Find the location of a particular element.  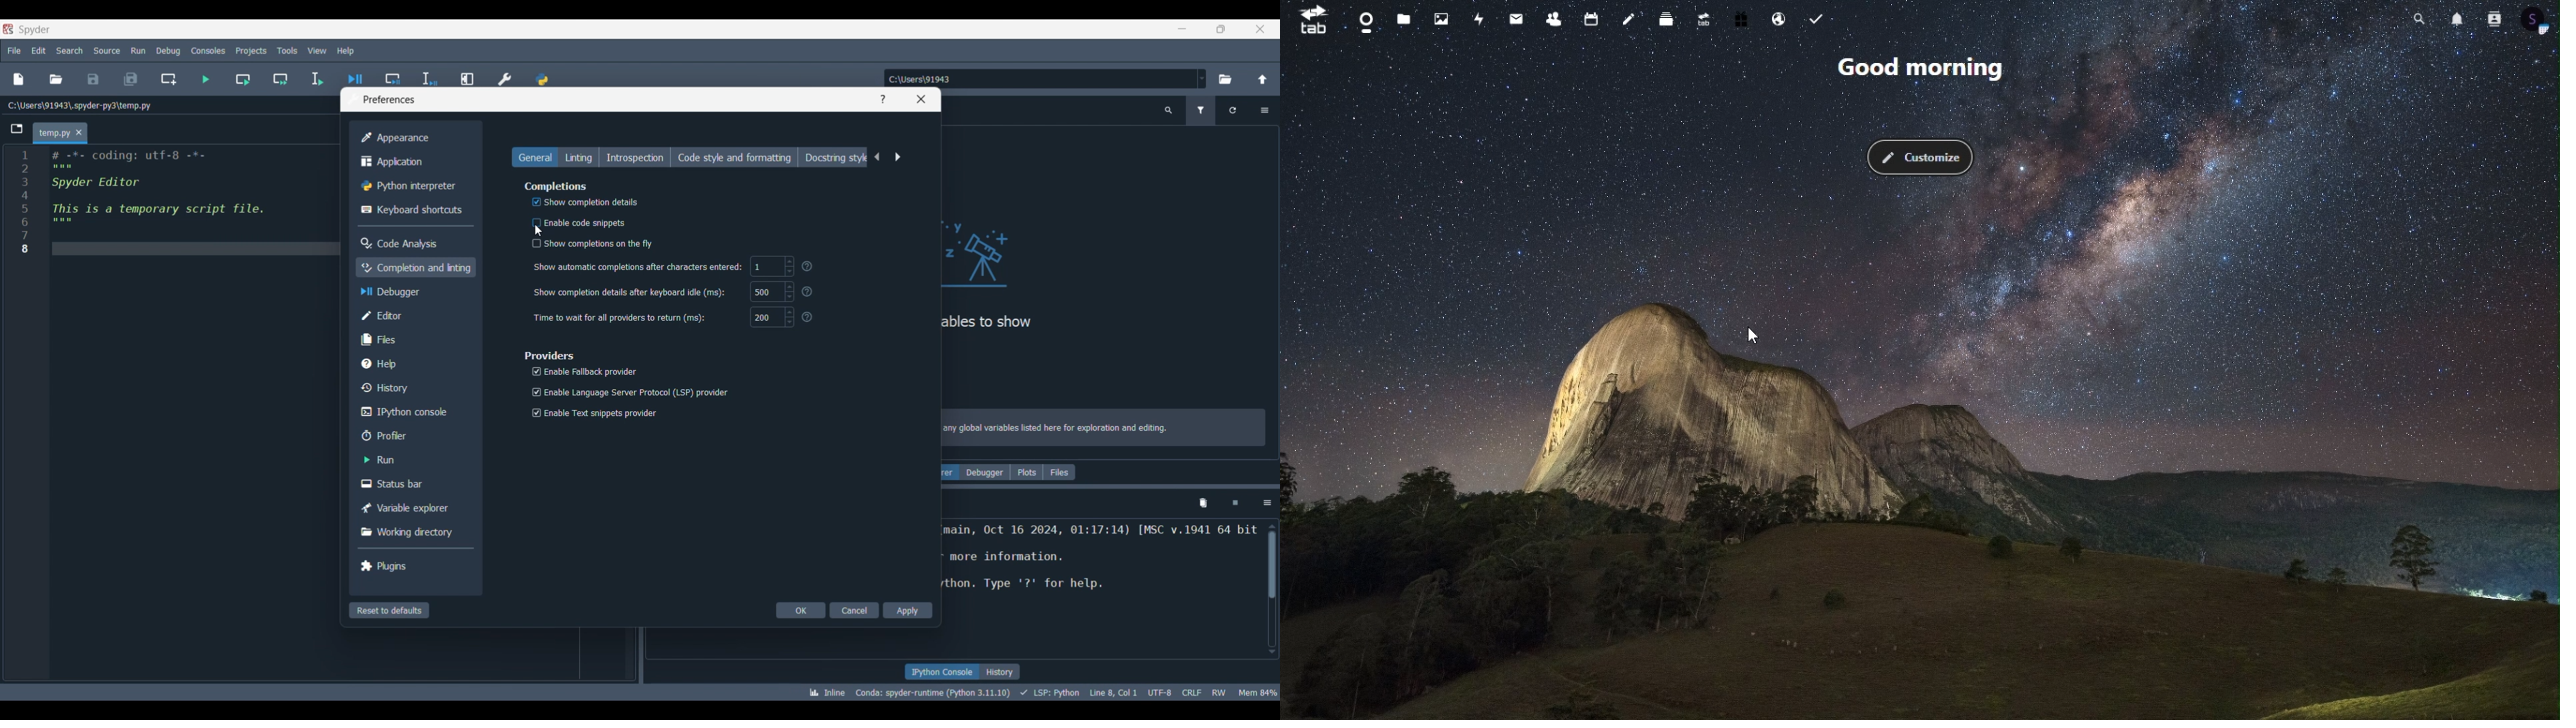

View menu is located at coordinates (317, 51).